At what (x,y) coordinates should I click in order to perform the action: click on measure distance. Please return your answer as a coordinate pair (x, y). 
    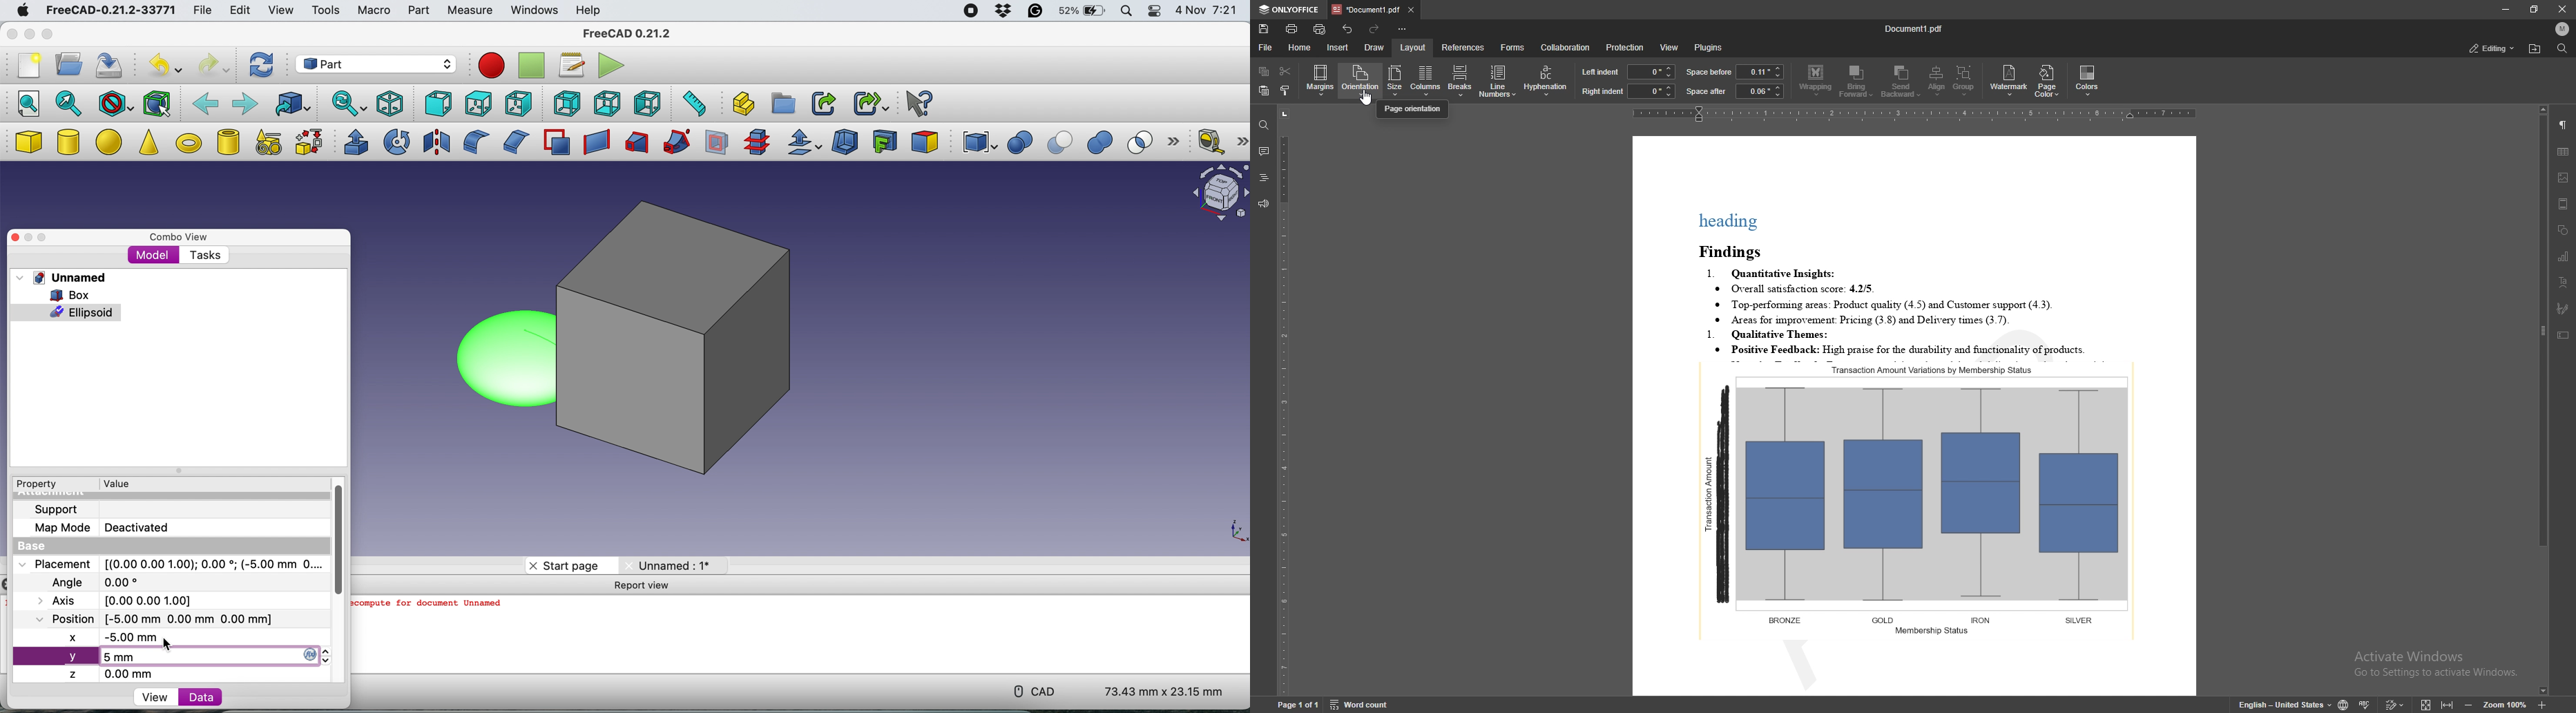
    Looking at the image, I should click on (692, 104).